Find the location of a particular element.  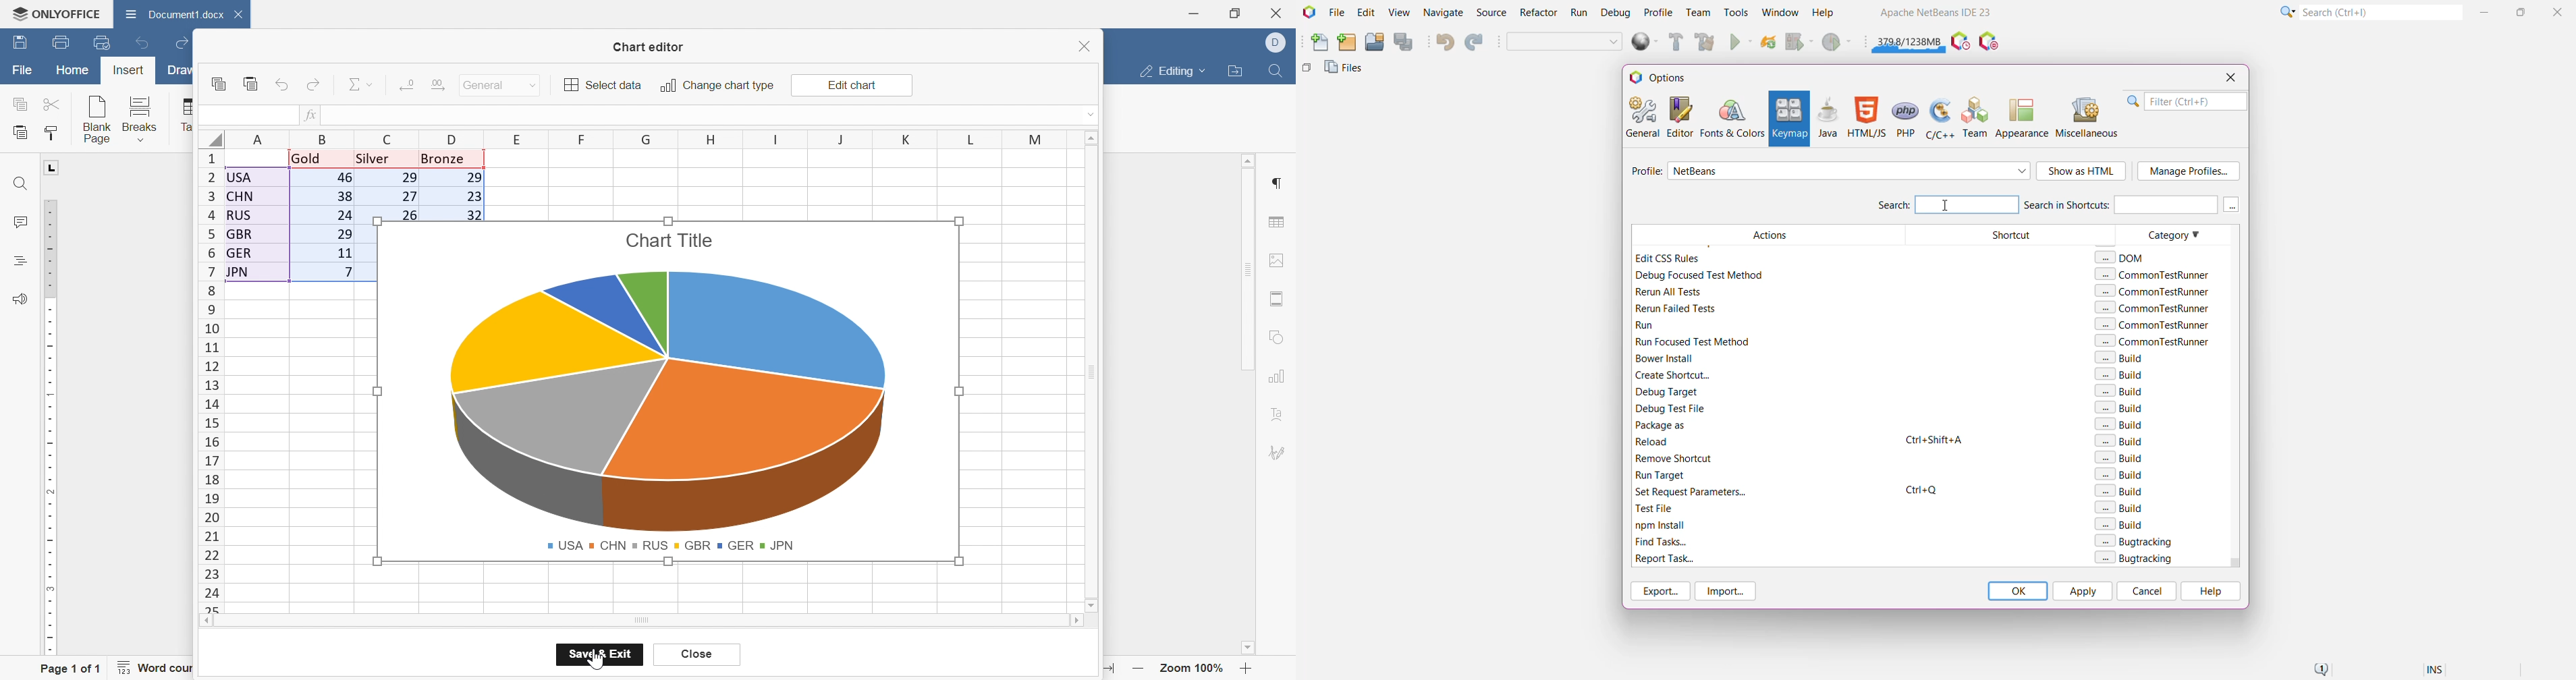

Word Count is located at coordinates (162, 667).